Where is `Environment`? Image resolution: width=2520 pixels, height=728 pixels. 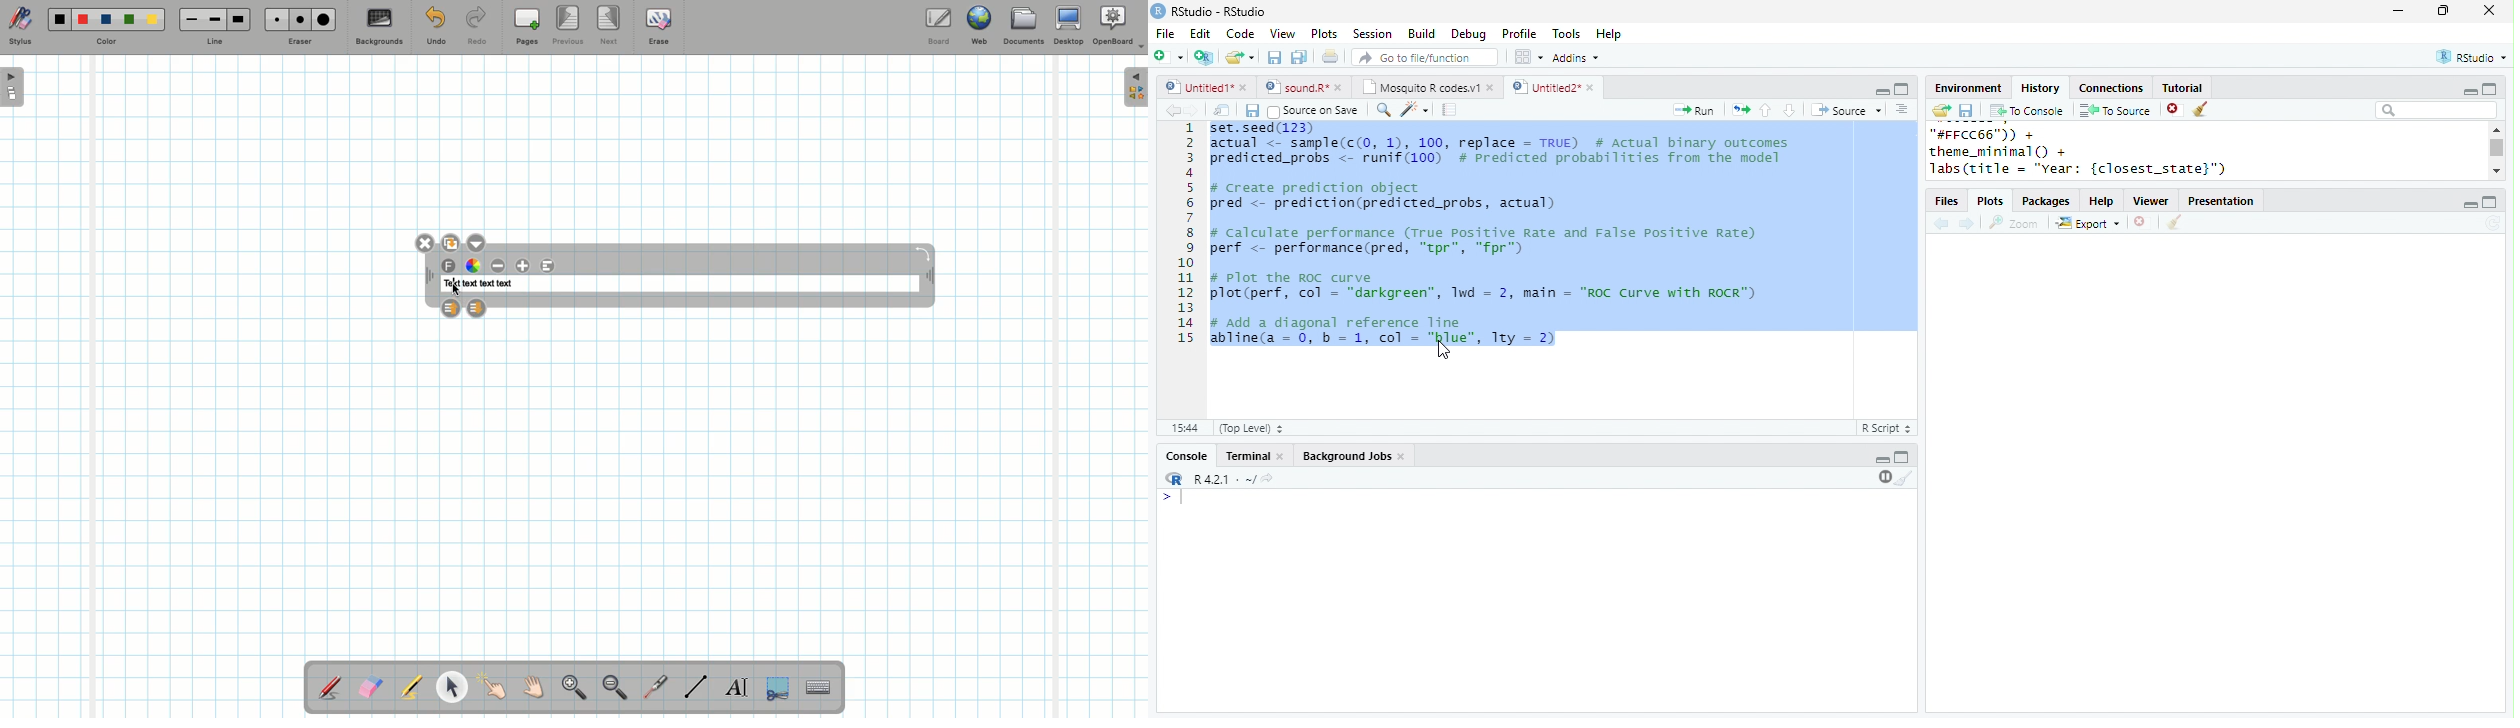 Environment is located at coordinates (1967, 88).